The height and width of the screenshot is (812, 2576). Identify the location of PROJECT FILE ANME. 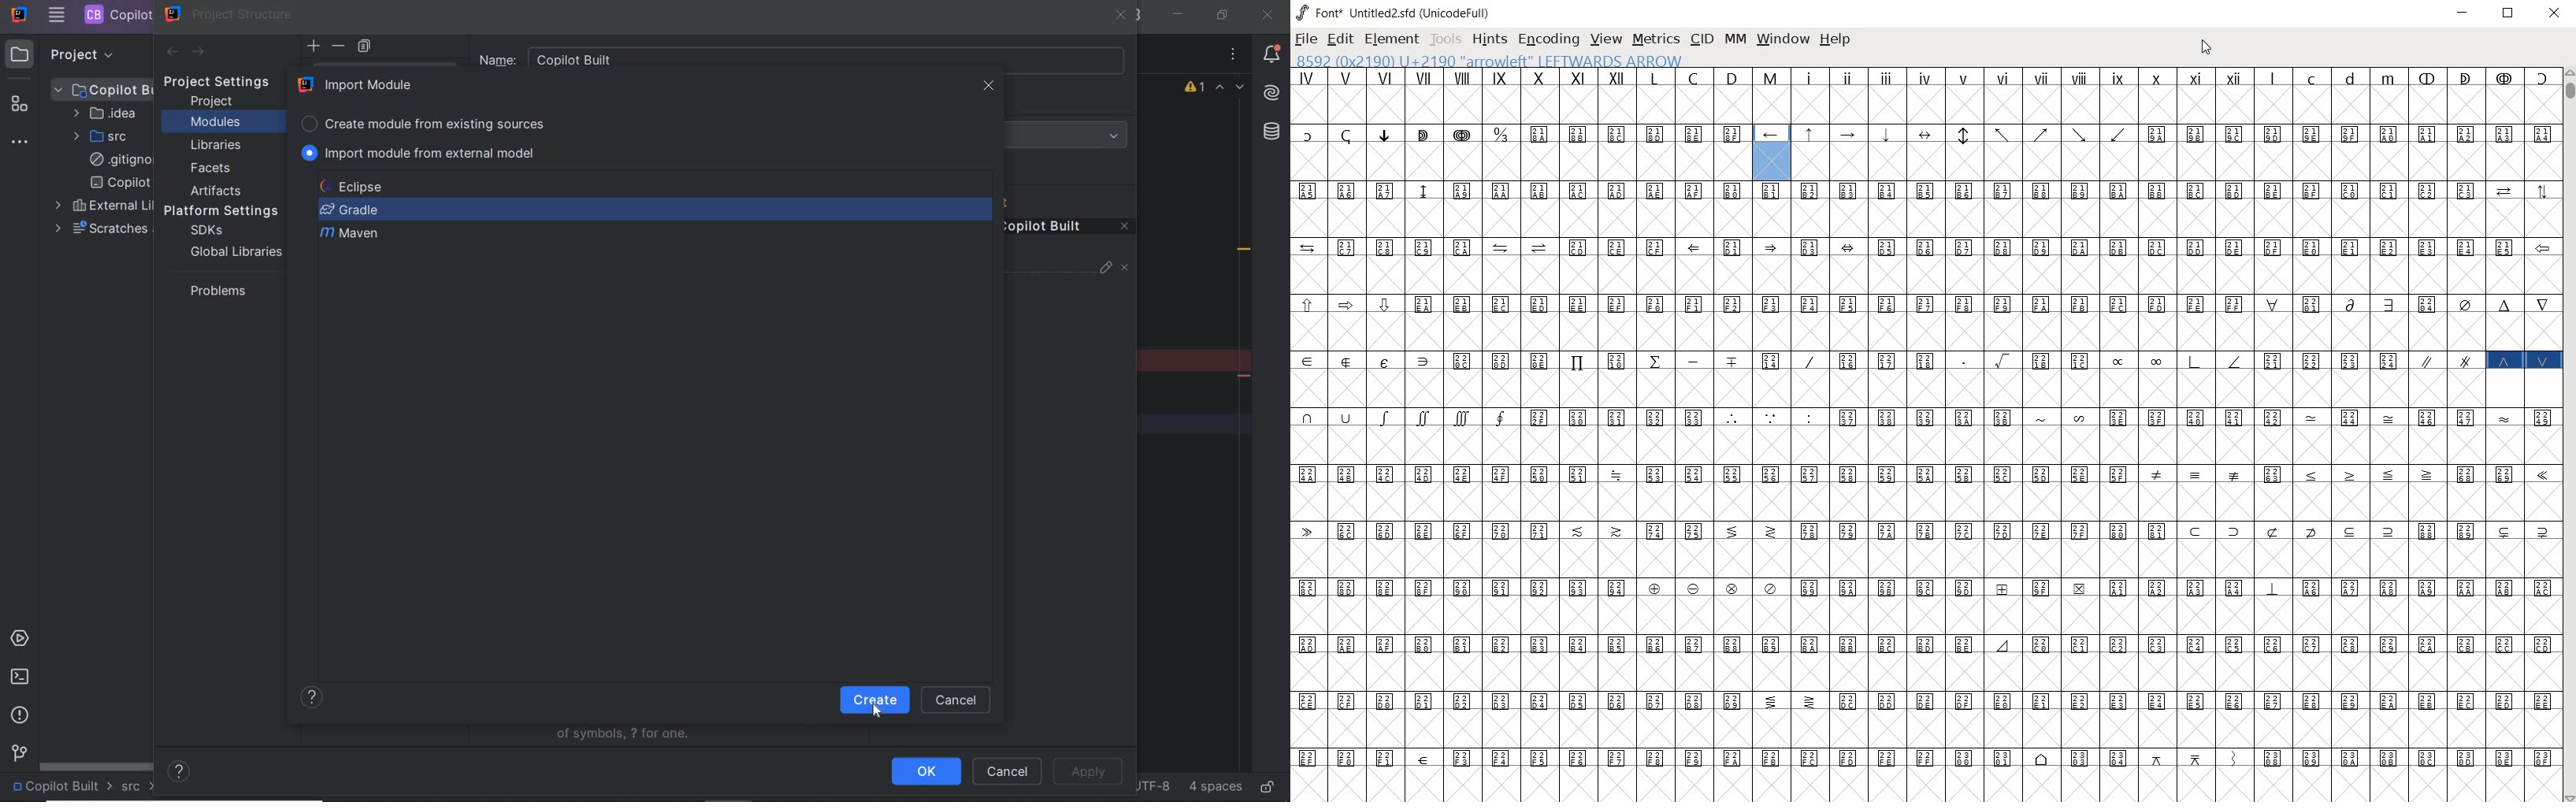
(104, 89).